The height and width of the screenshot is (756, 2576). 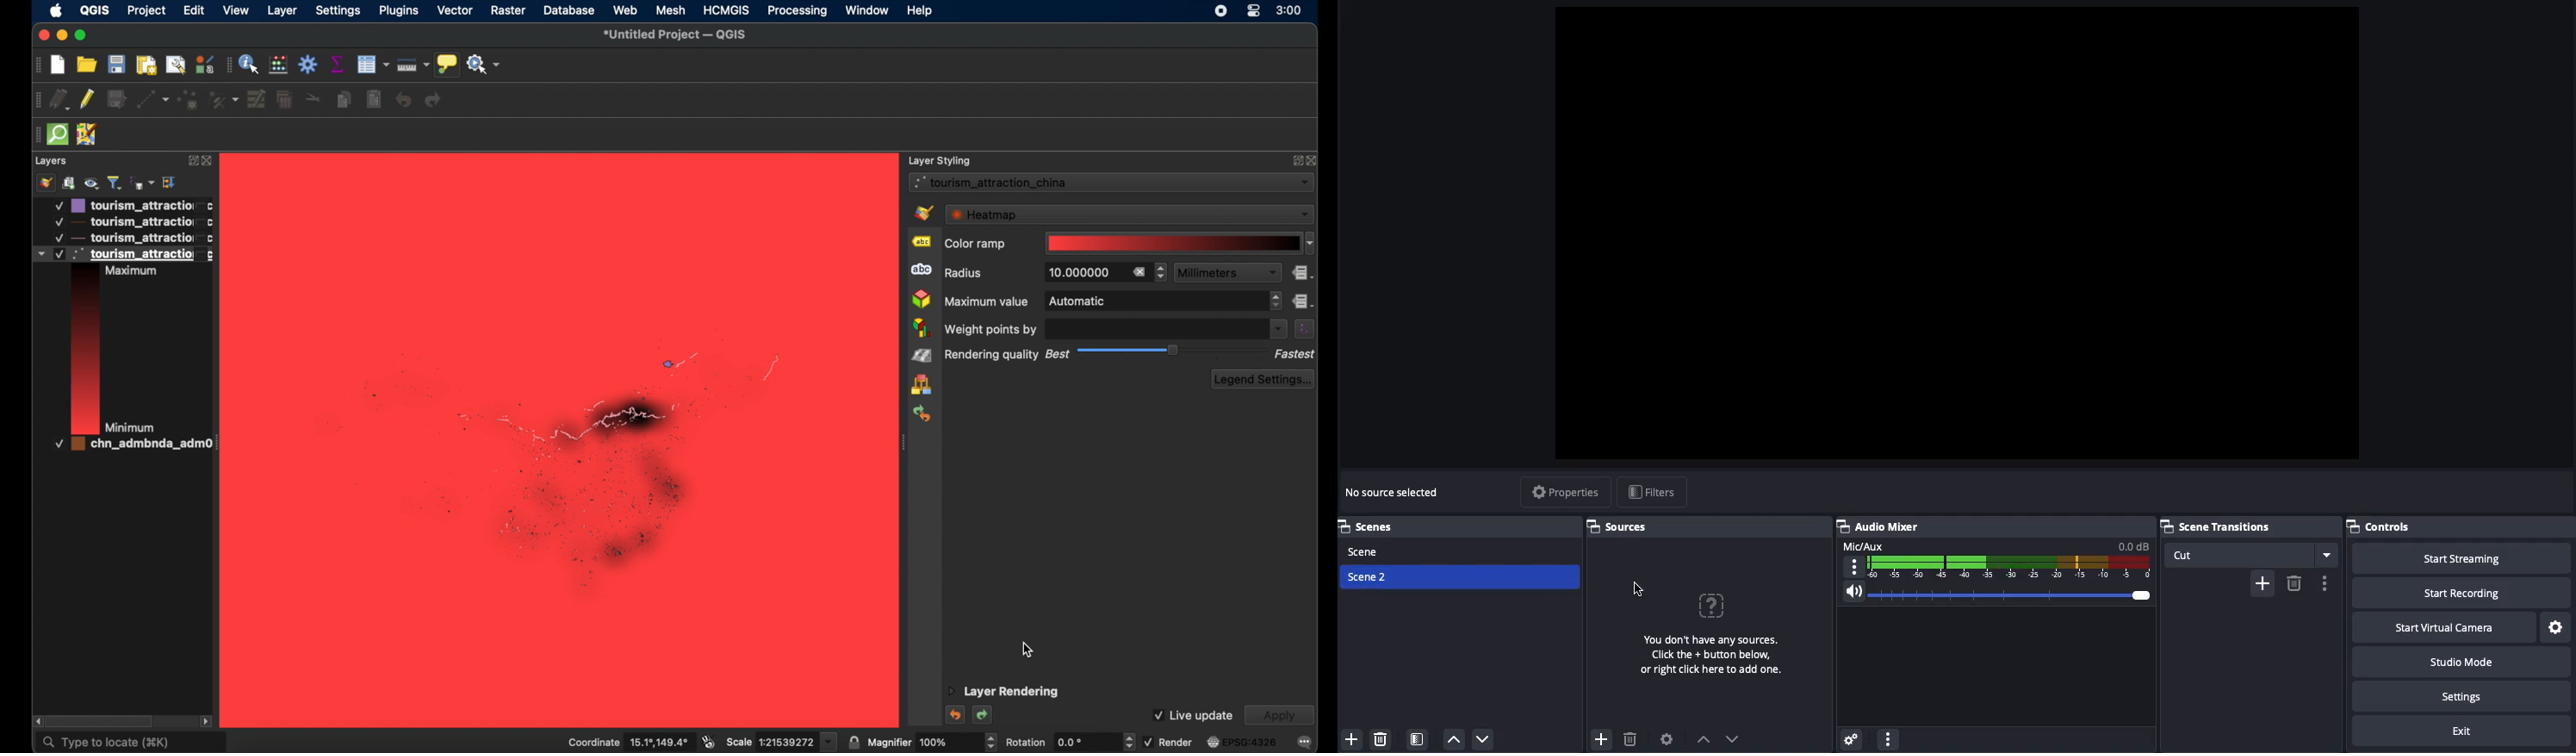 What do you see at coordinates (1354, 738) in the screenshot?
I see `Add` at bounding box center [1354, 738].